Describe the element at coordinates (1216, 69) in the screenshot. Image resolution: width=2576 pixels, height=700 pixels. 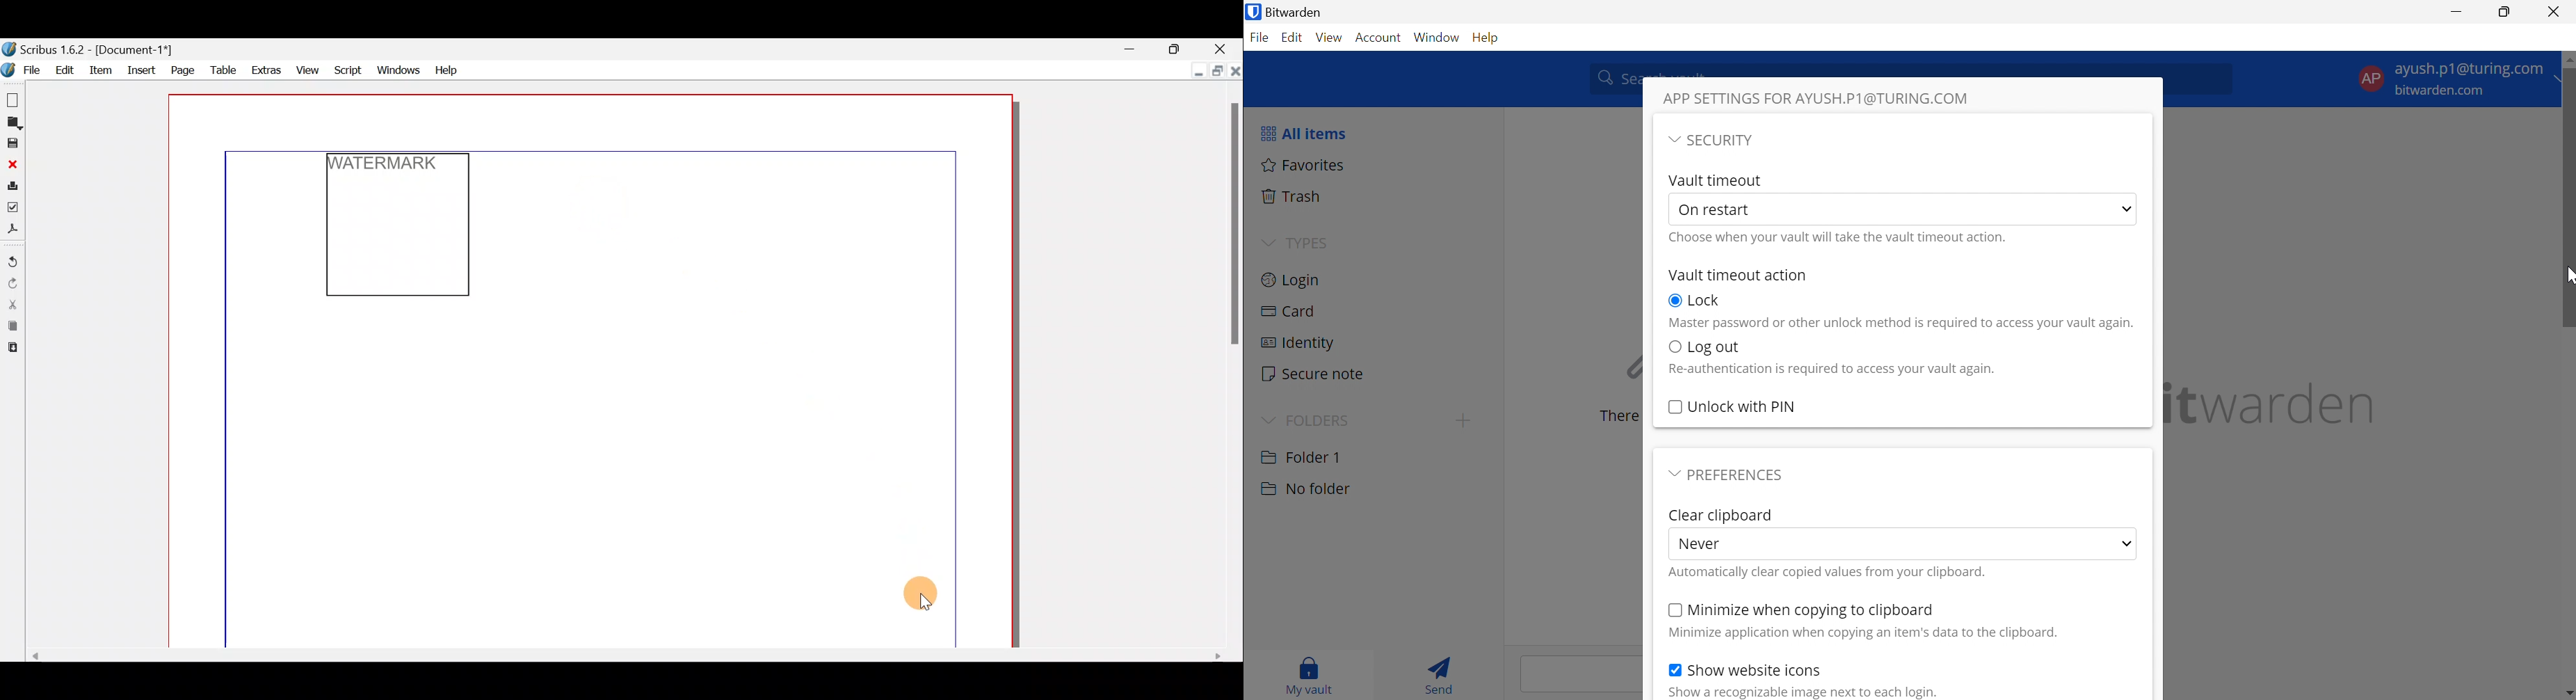
I see `Maximise` at that location.